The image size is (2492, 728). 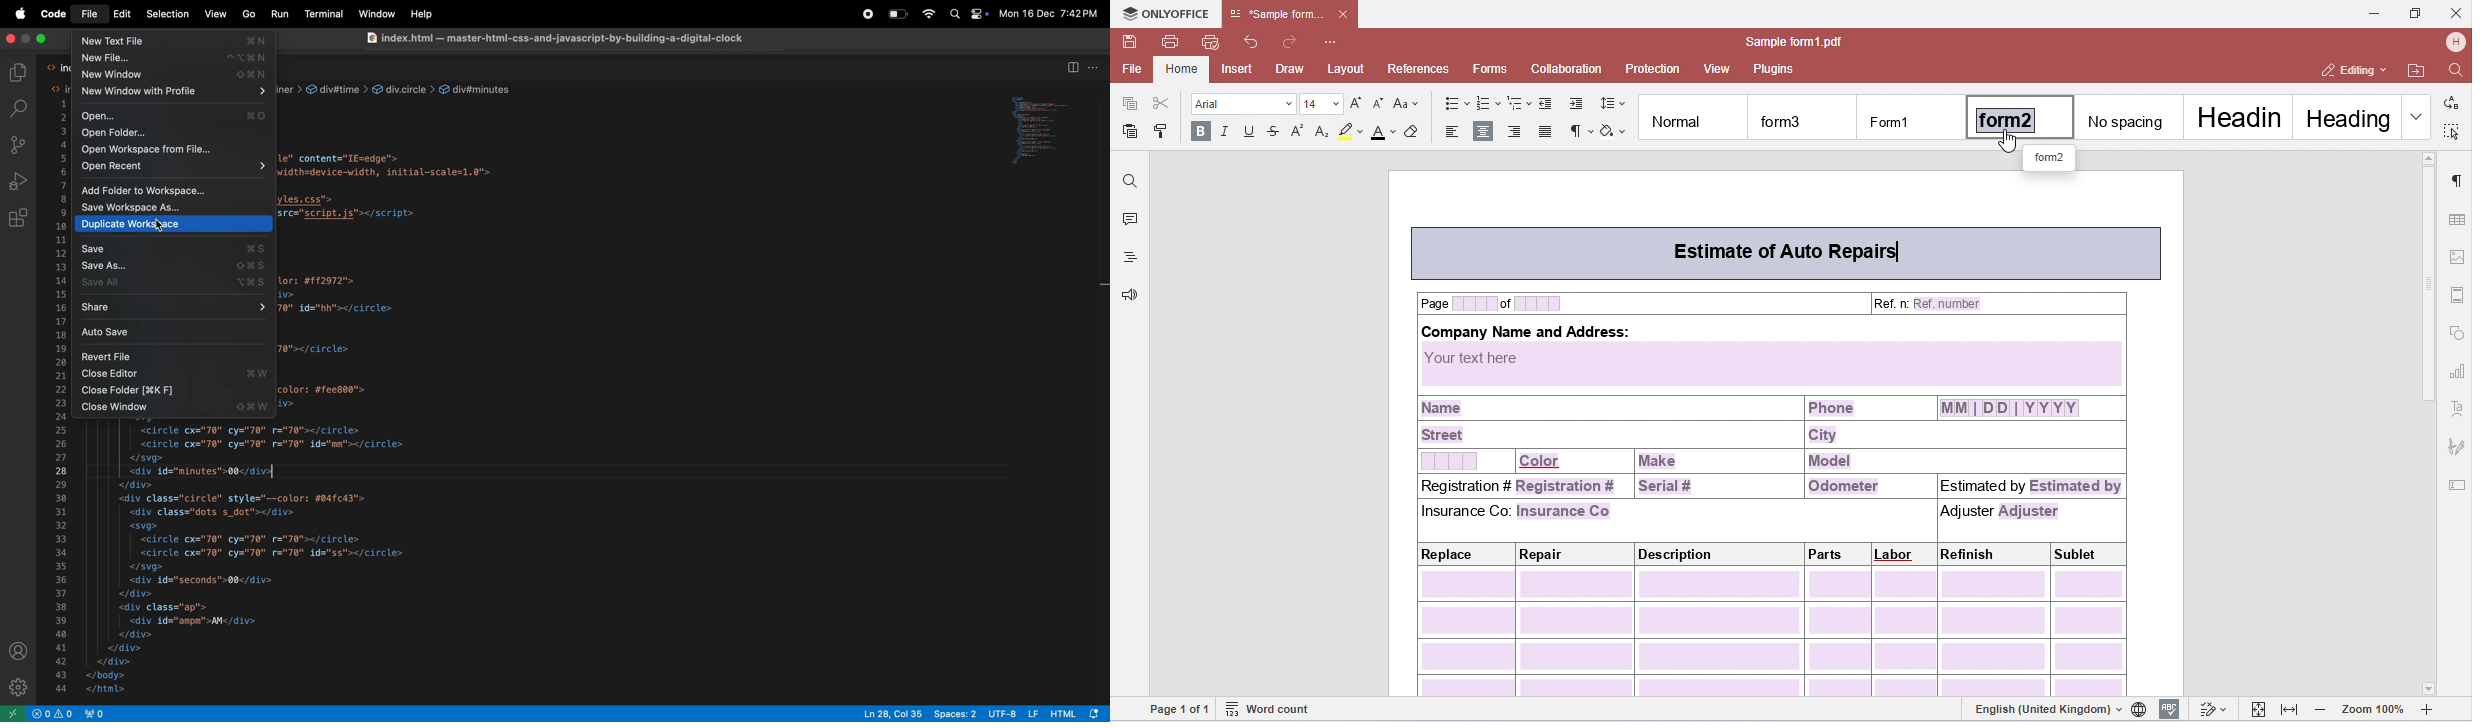 What do you see at coordinates (173, 375) in the screenshot?
I see `` at bounding box center [173, 375].